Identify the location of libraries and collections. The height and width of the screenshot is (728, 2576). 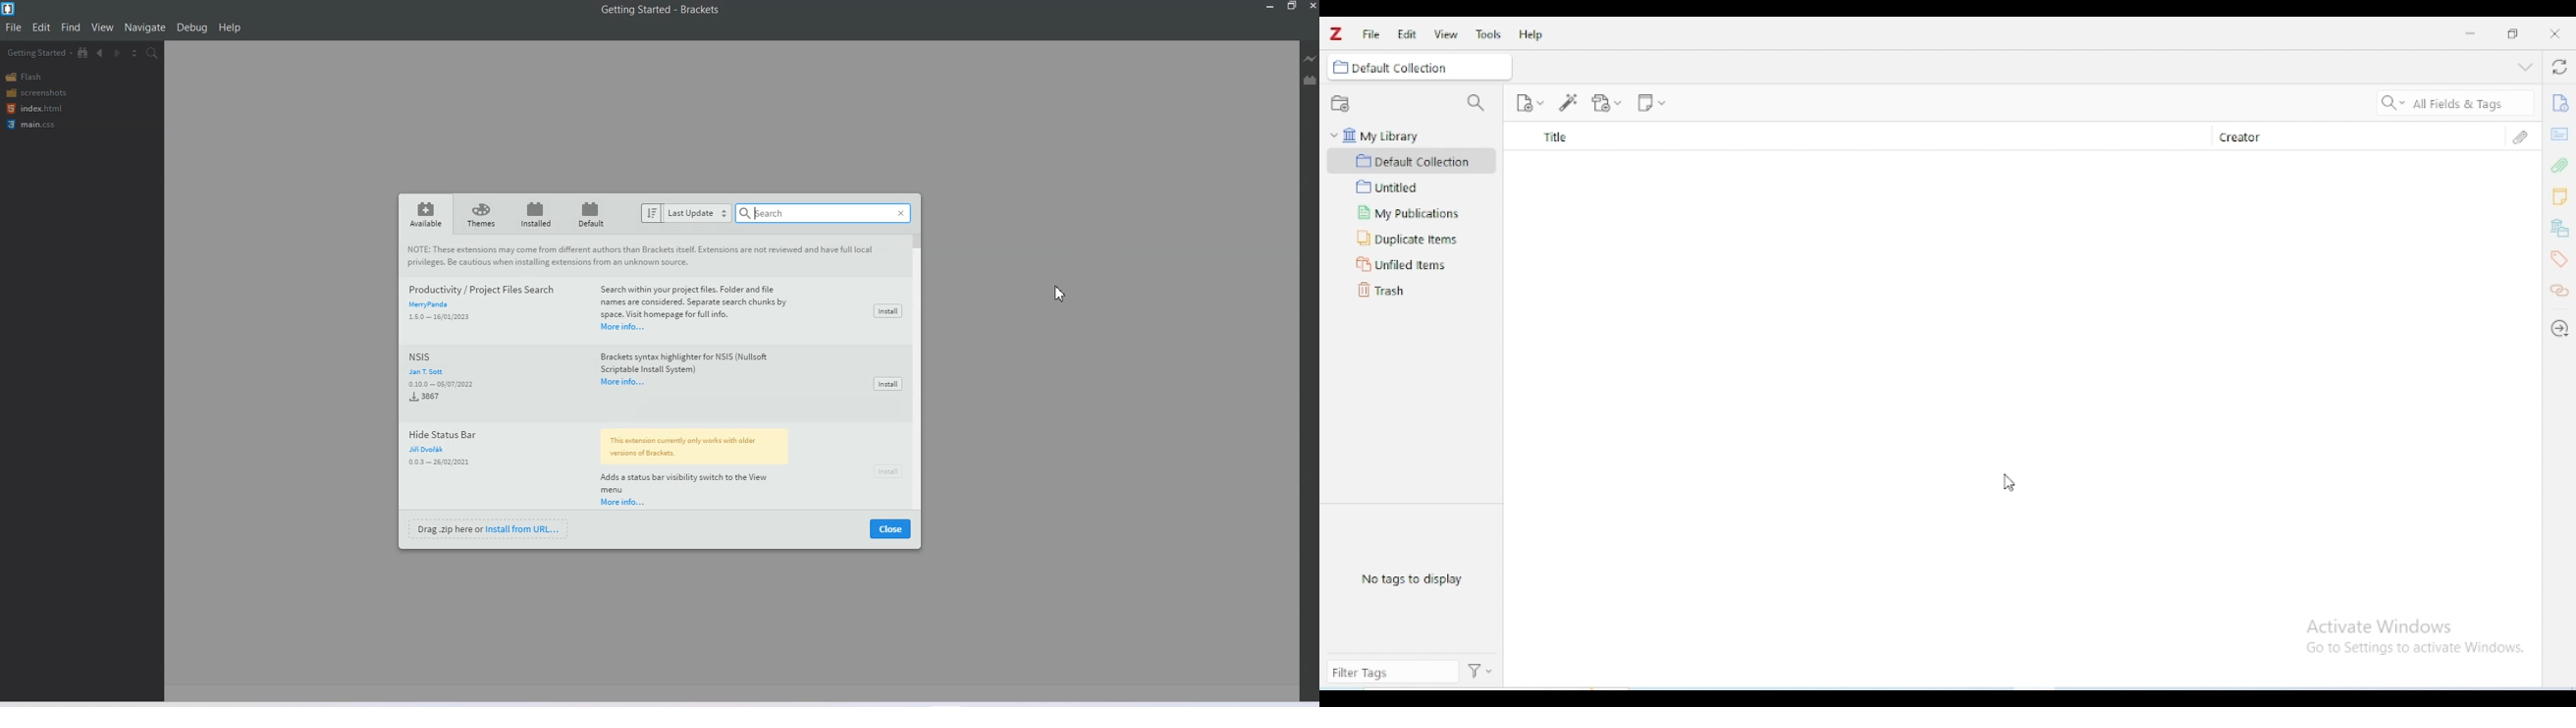
(2560, 229).